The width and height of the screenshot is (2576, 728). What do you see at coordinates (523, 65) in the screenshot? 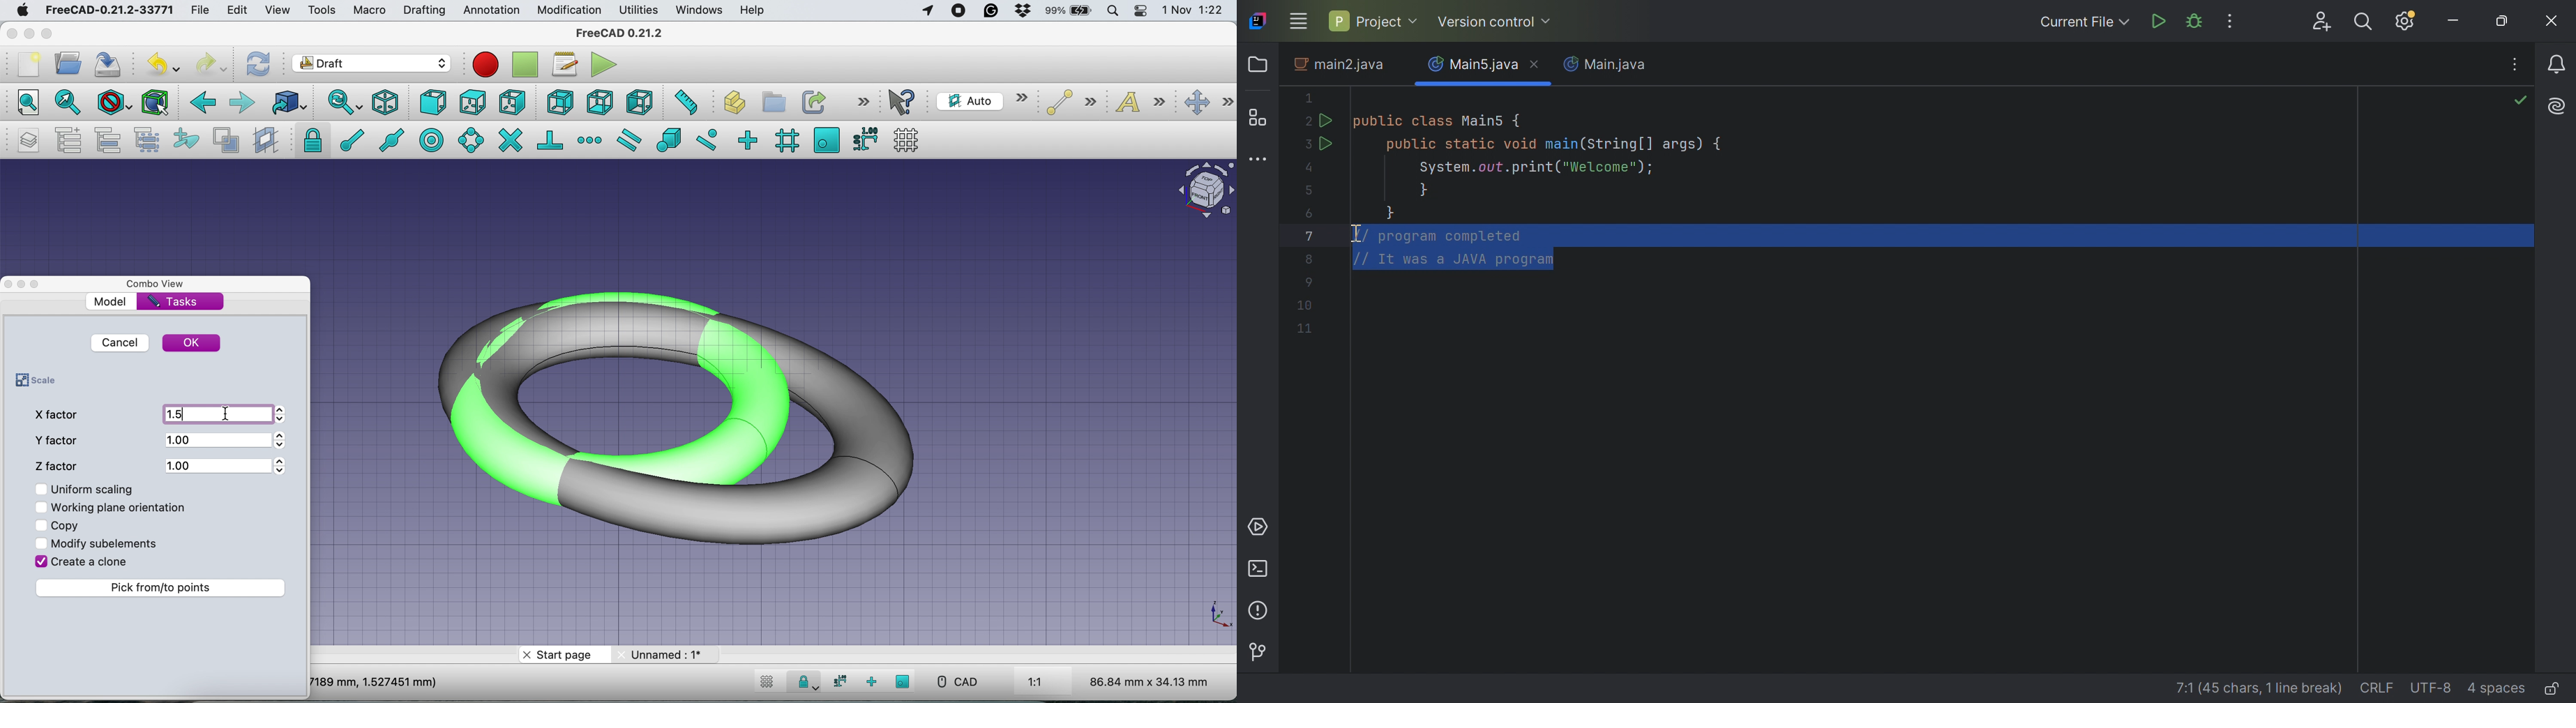
I see `stop debugging` at bounding box center [523, 65].